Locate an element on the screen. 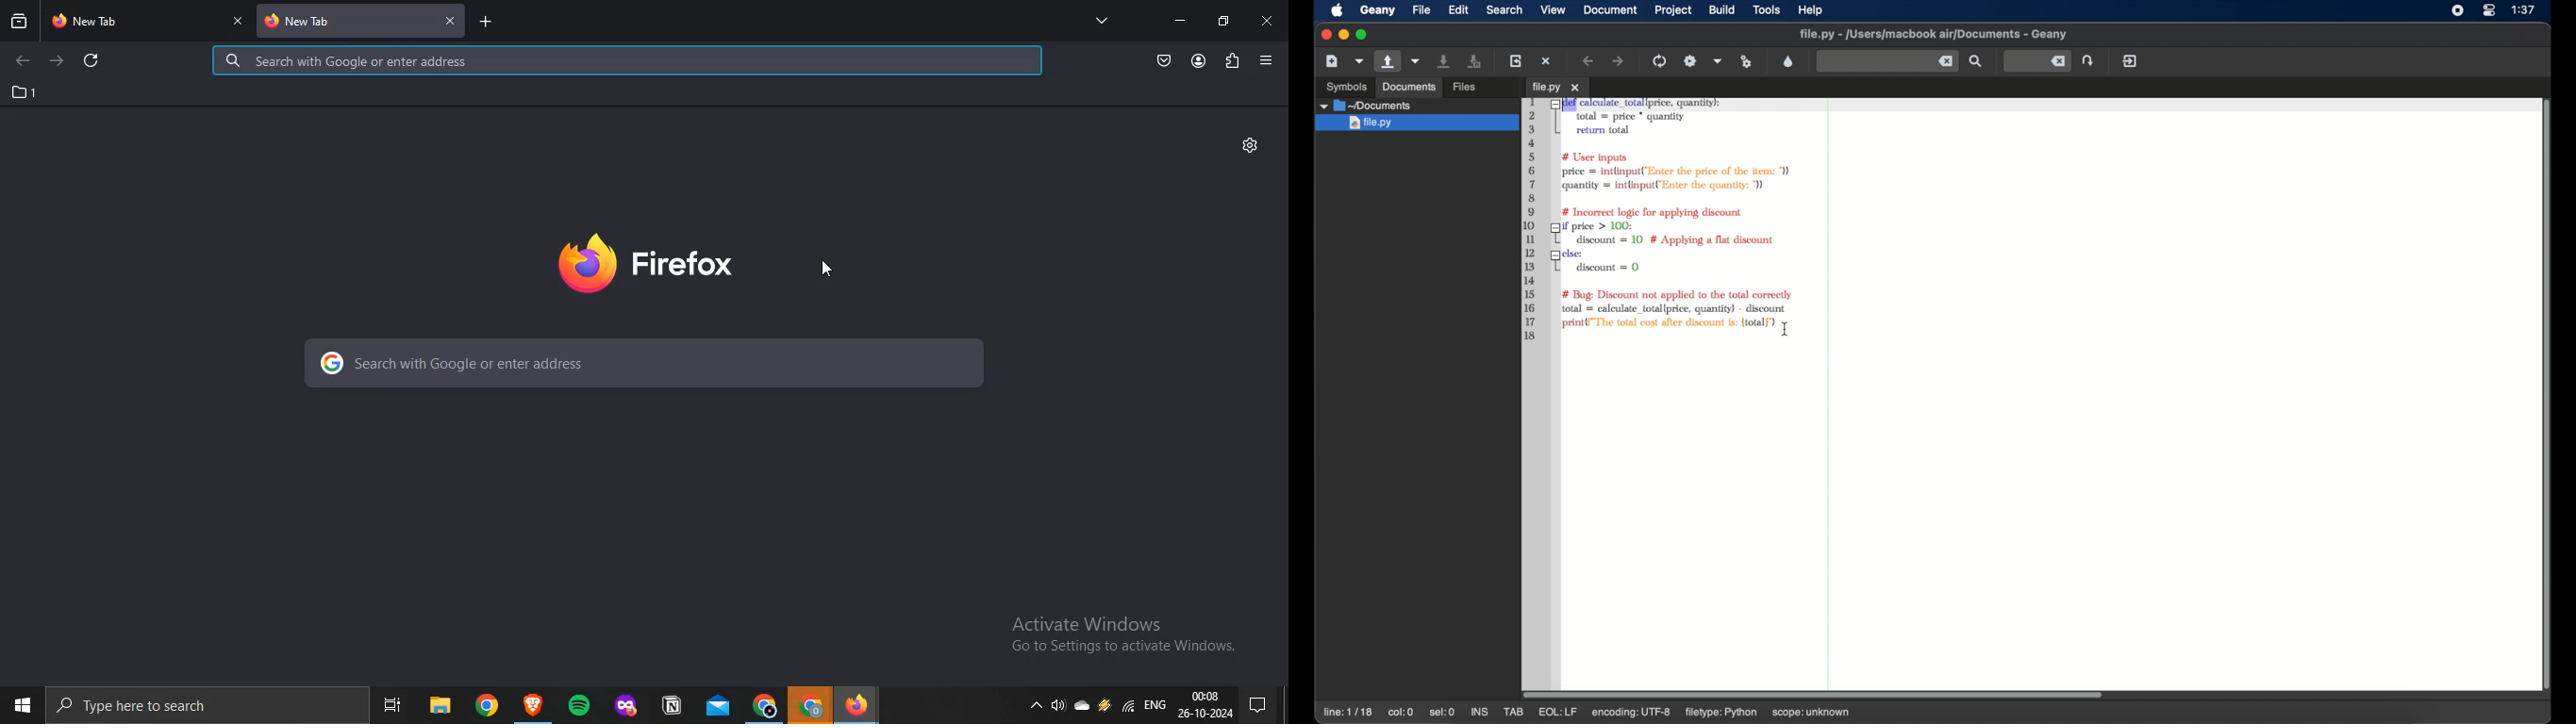  search with google or enter address is located at coordinates (642, 363).